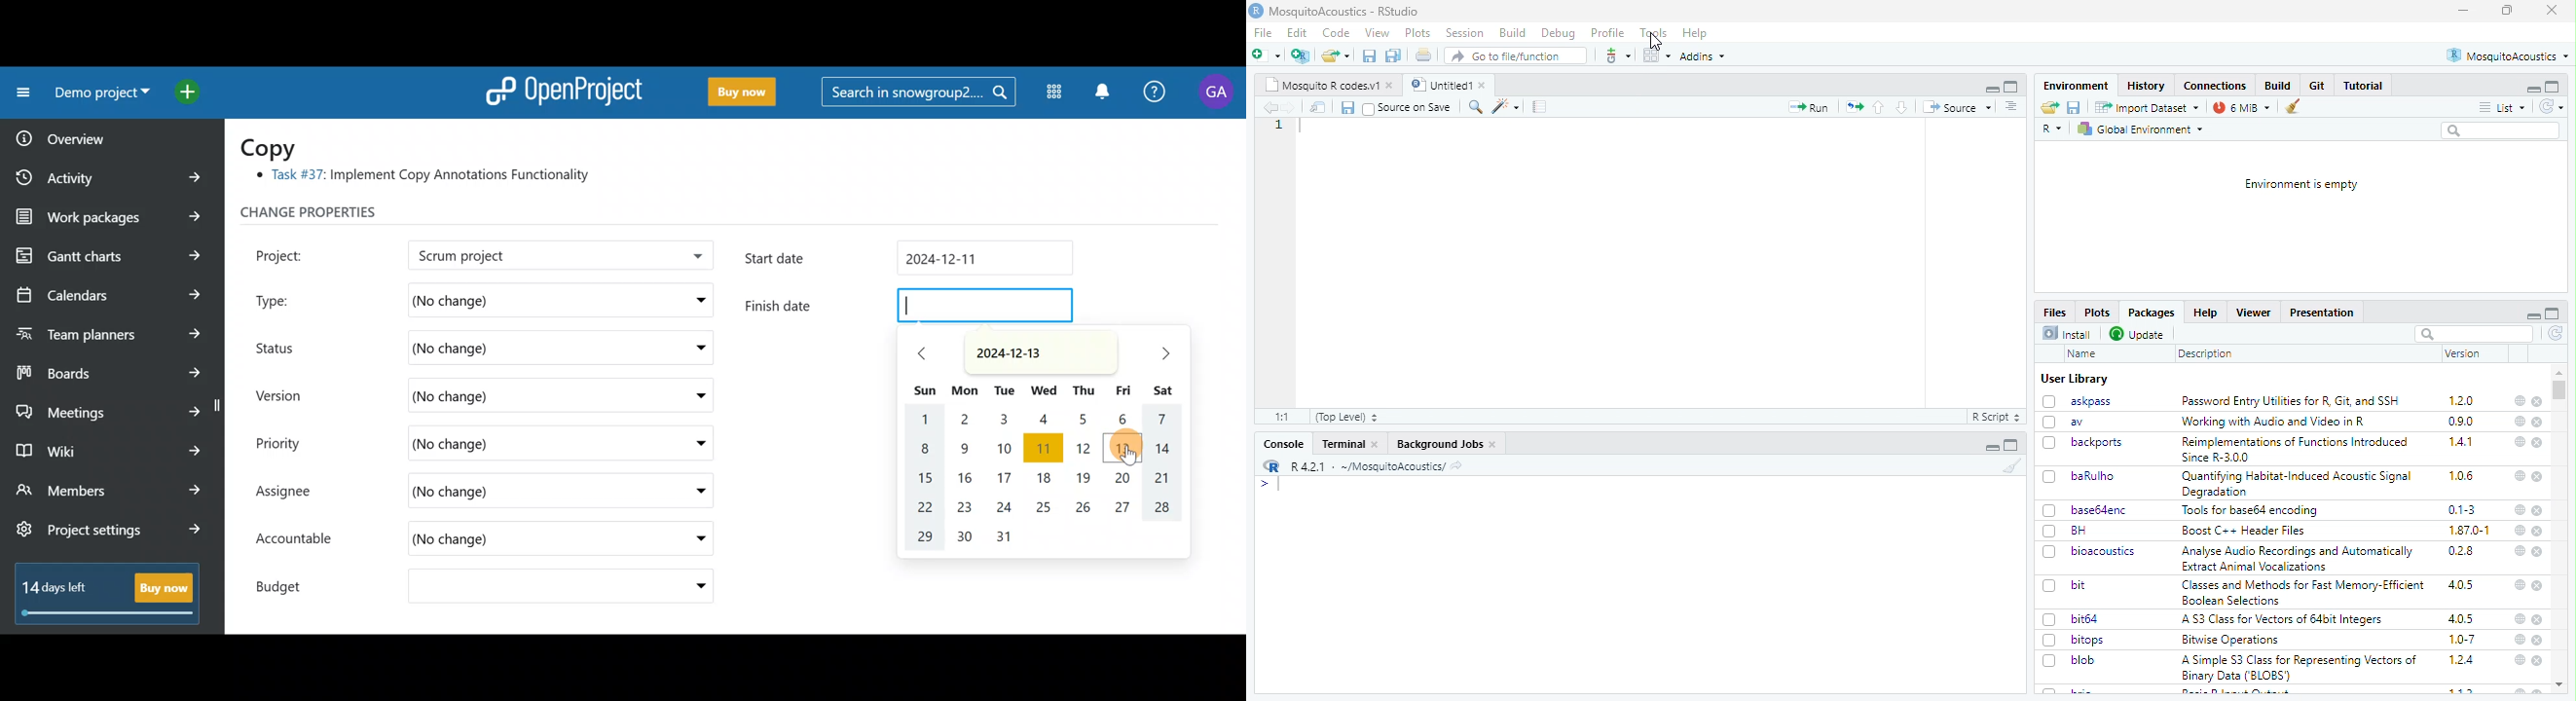  What do you see at coordinates (2461, 476) in the screenshot?
I see `106` at bounding box center [2461, 476].